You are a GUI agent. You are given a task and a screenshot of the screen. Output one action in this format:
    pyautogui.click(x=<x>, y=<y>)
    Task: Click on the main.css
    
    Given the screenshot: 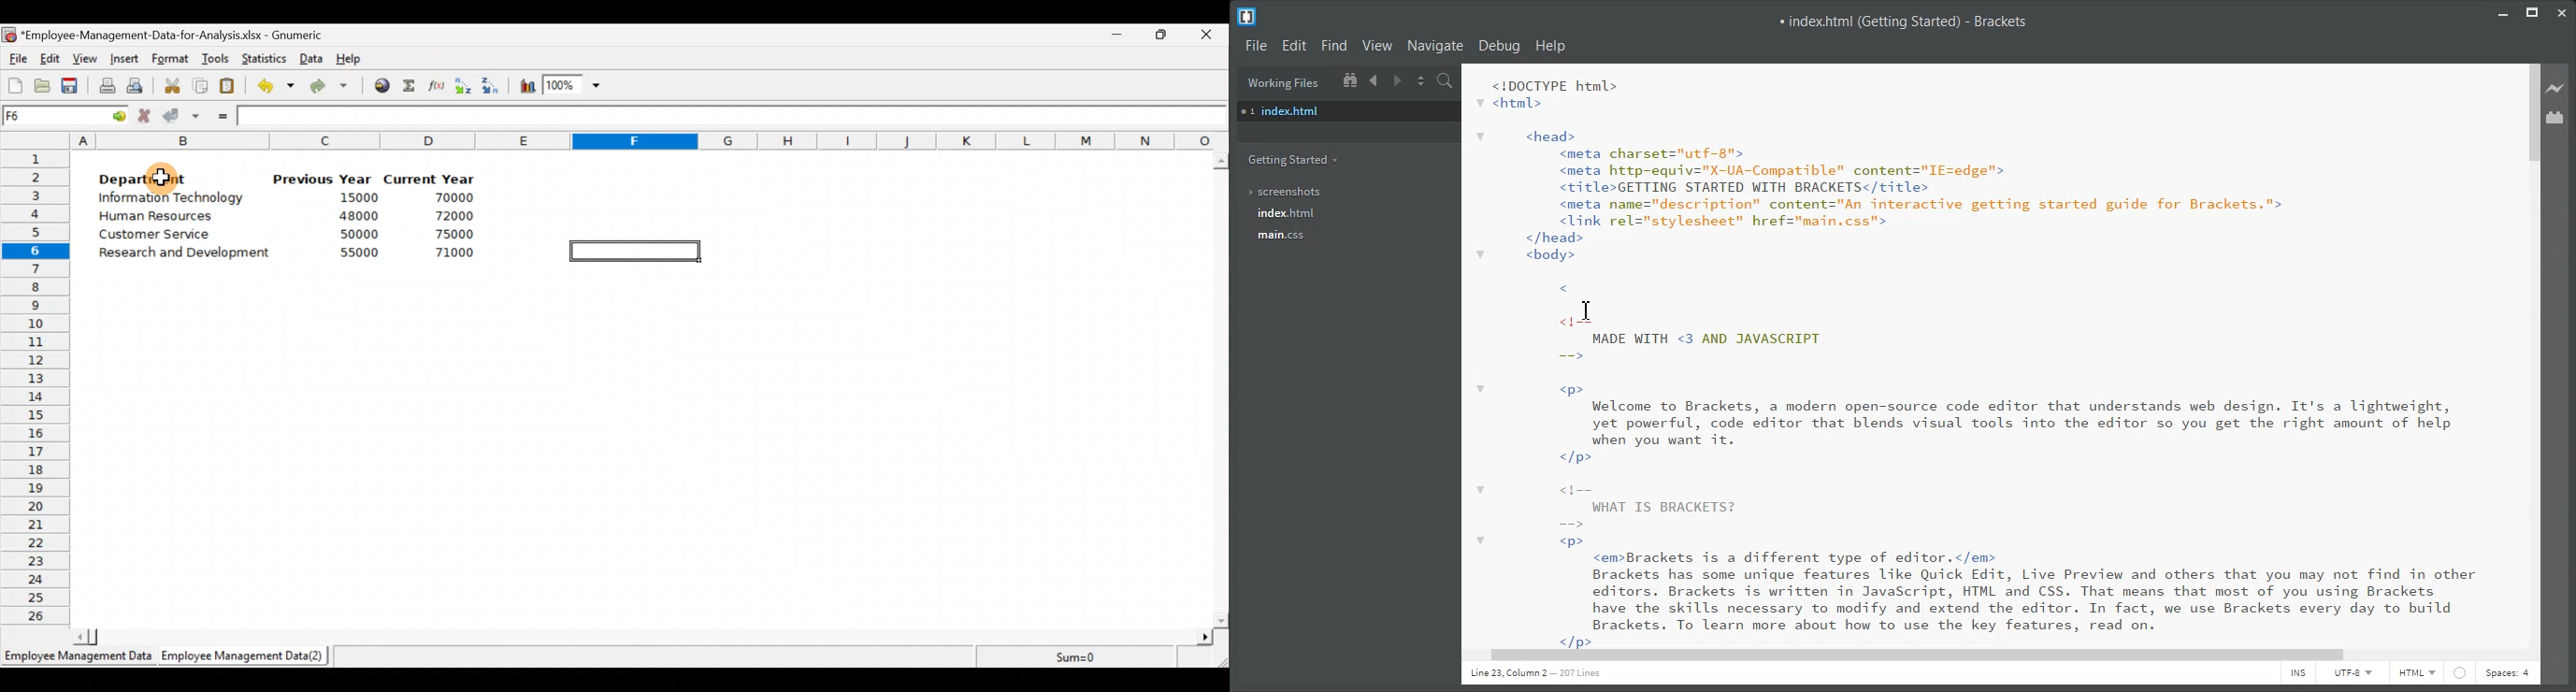 What is the action you would take?
    pyautogui.click(x=1284, y=236)
    